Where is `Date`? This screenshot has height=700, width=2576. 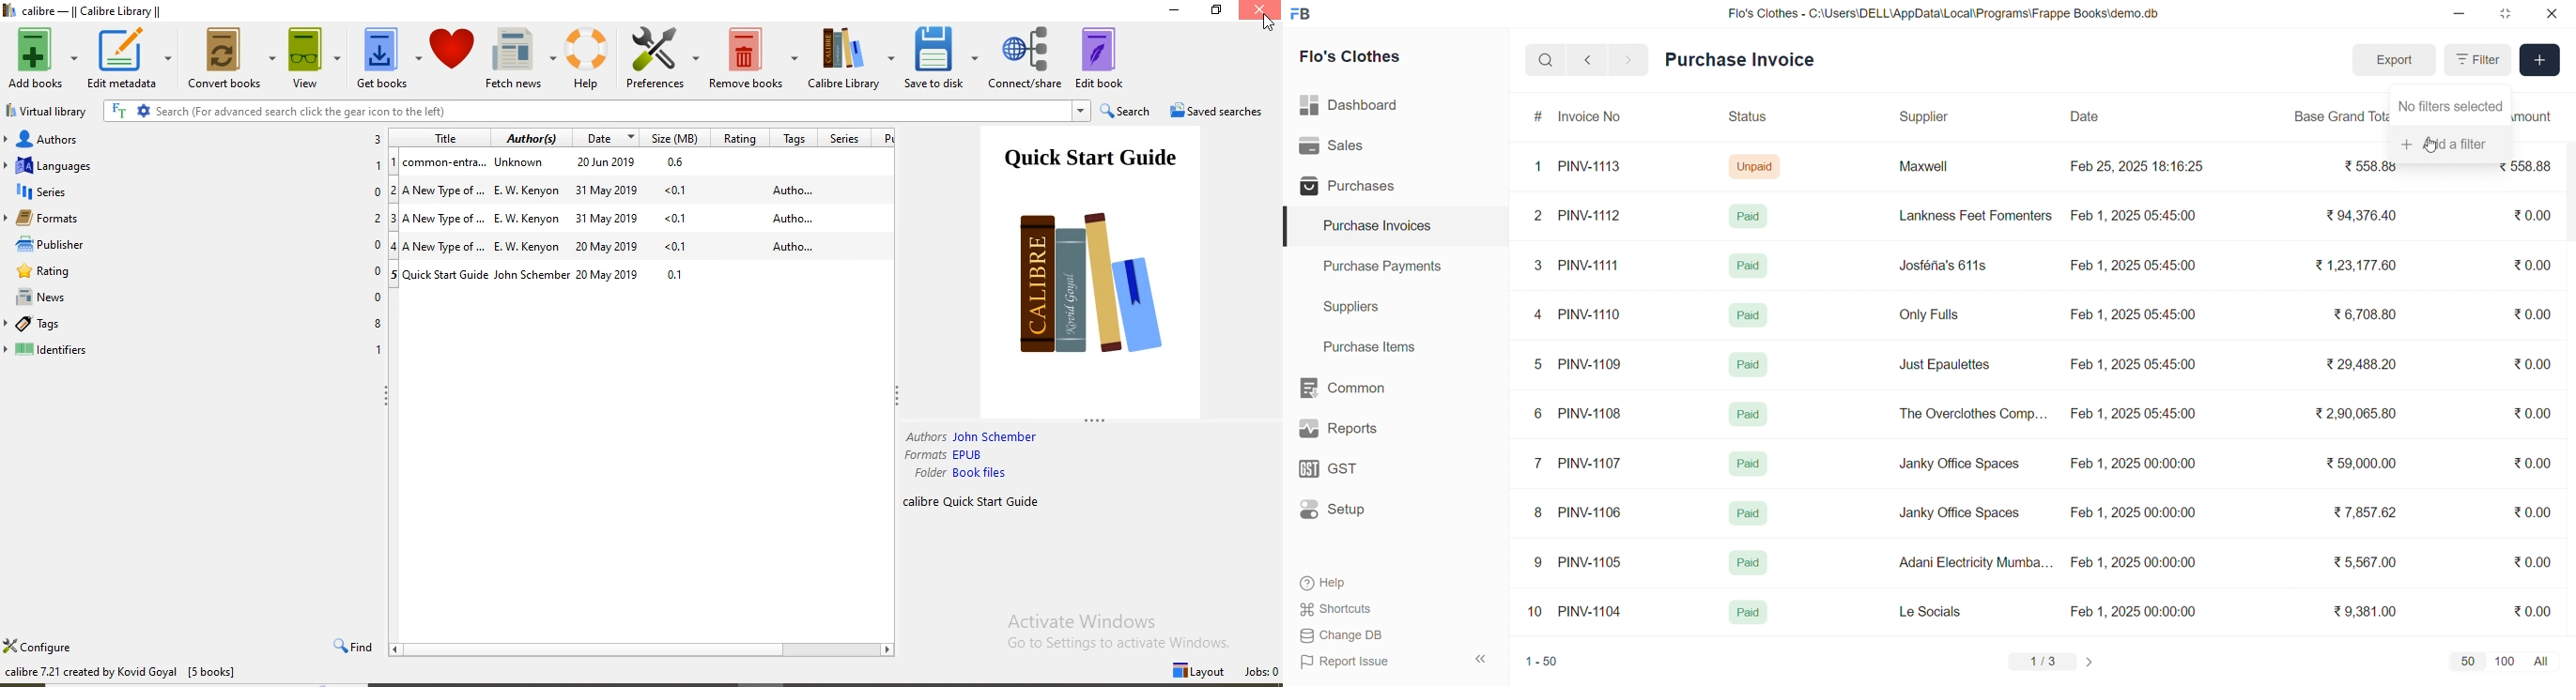 Date is located at coordinates (612, 137).